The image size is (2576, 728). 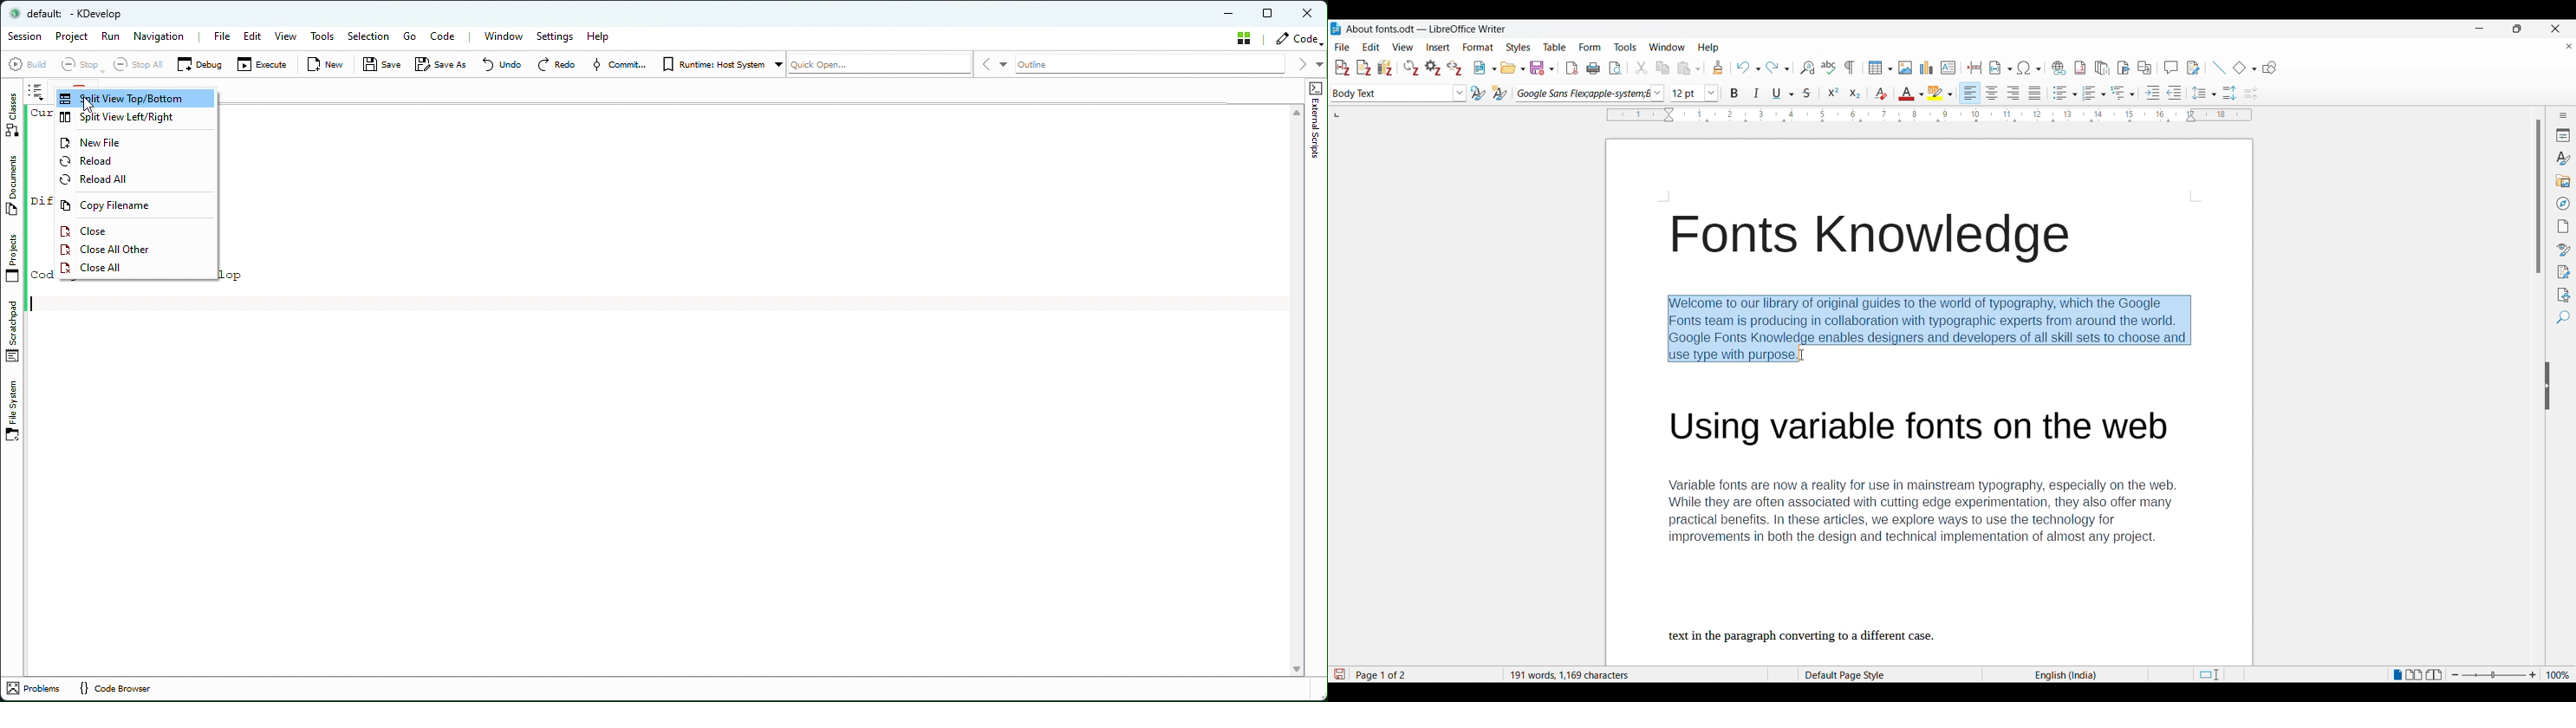 What do you see at coordinates (1927, 68) in the screenshot?
I see `Insert chart` at bounding box center [1927, 68].